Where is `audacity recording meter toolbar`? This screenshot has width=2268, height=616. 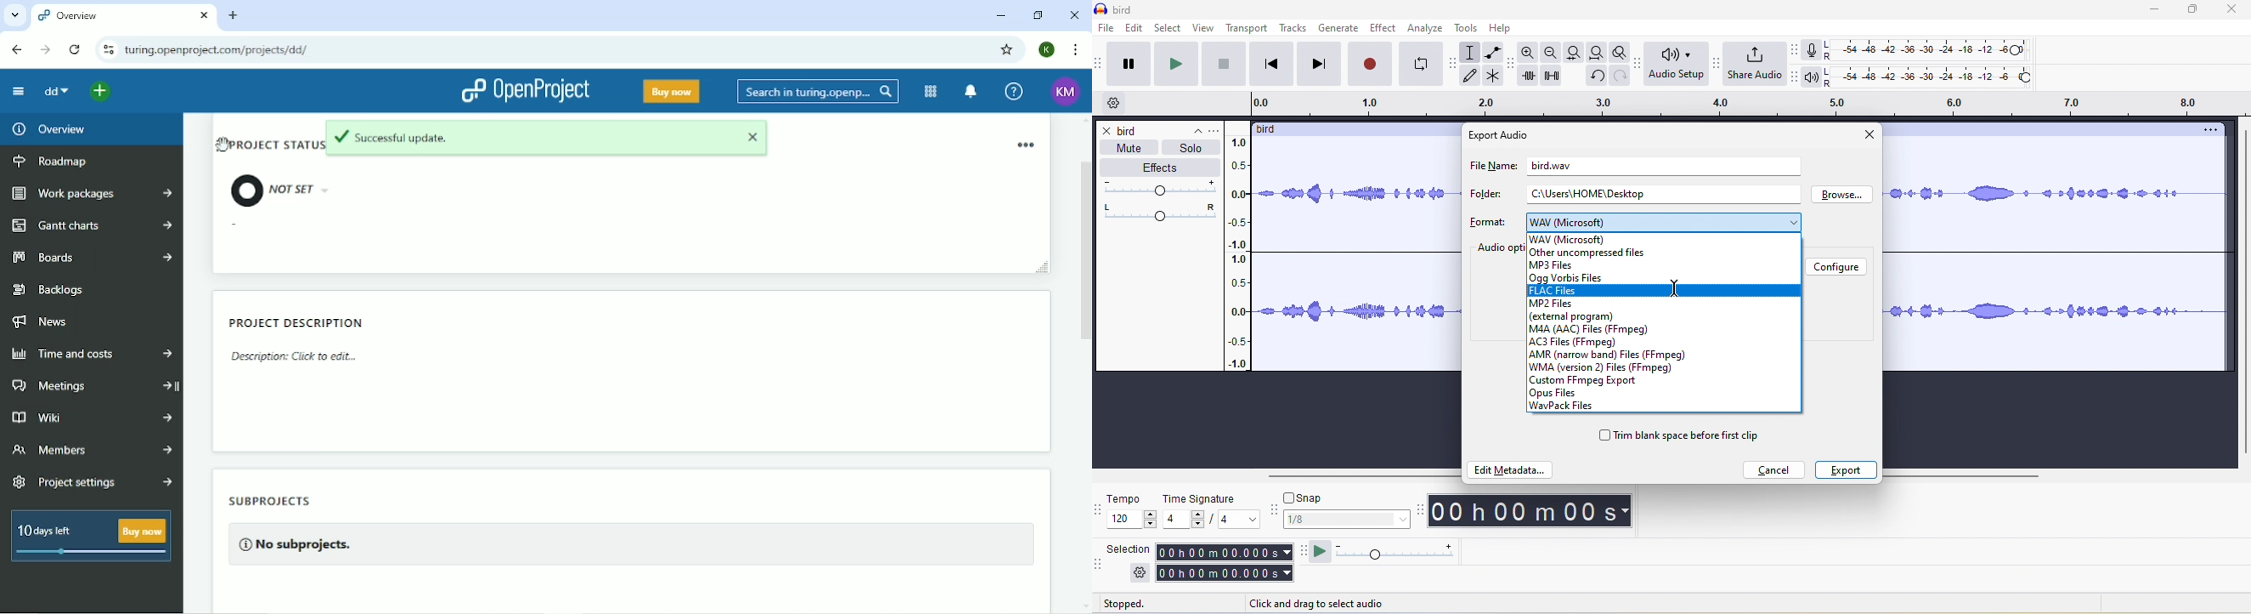 audacity recording meter toolbar is located at coordinates (1791, 49).